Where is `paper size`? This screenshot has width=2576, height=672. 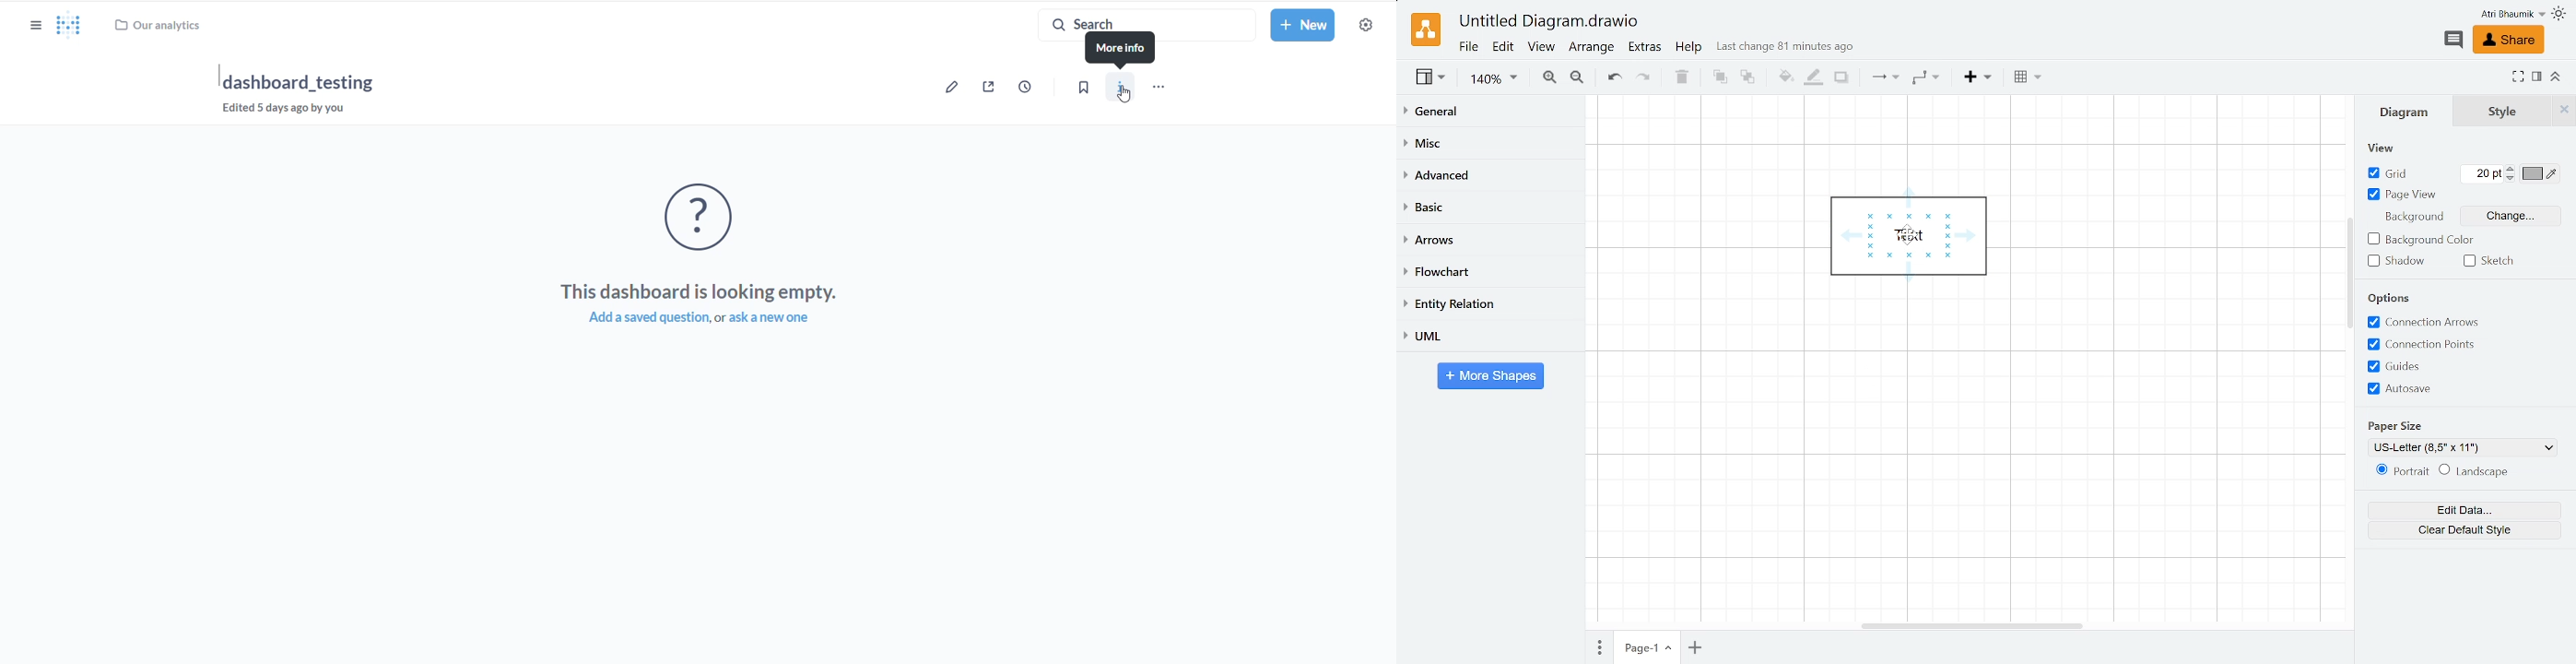 paper size is located at coordinates (2398, 425).